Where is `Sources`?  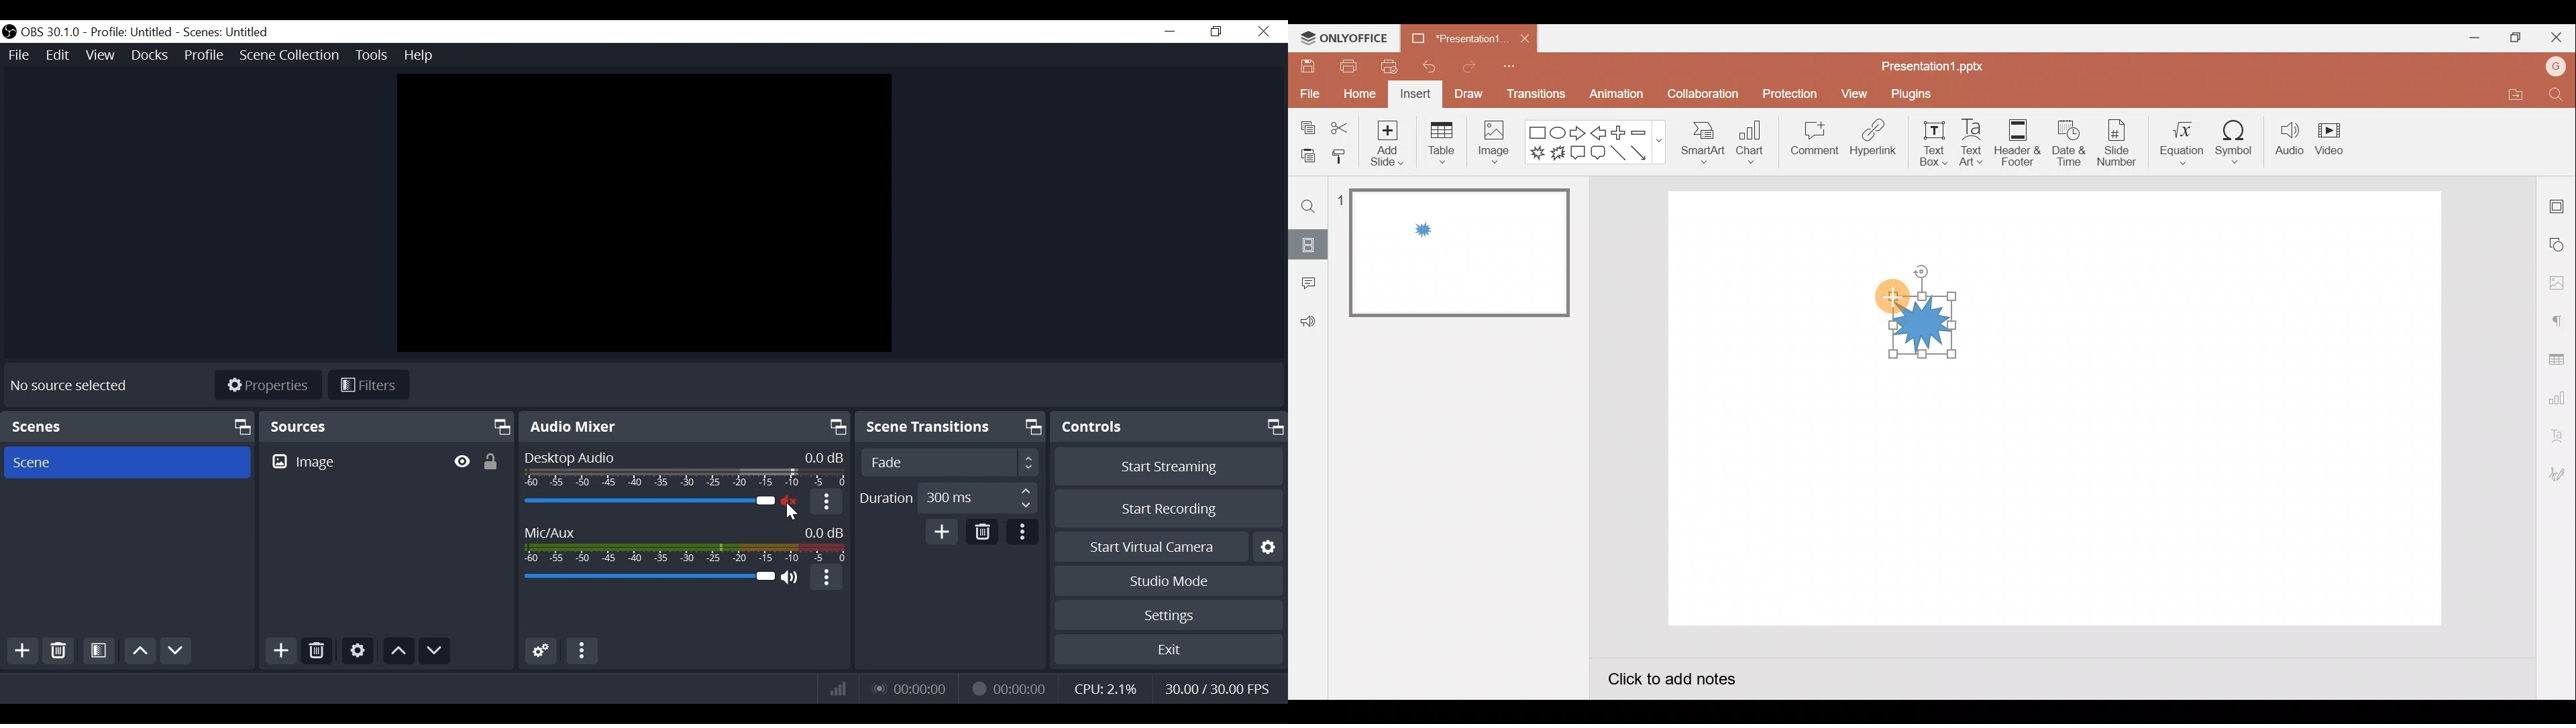
Sources is located at coordinates (388, 426).